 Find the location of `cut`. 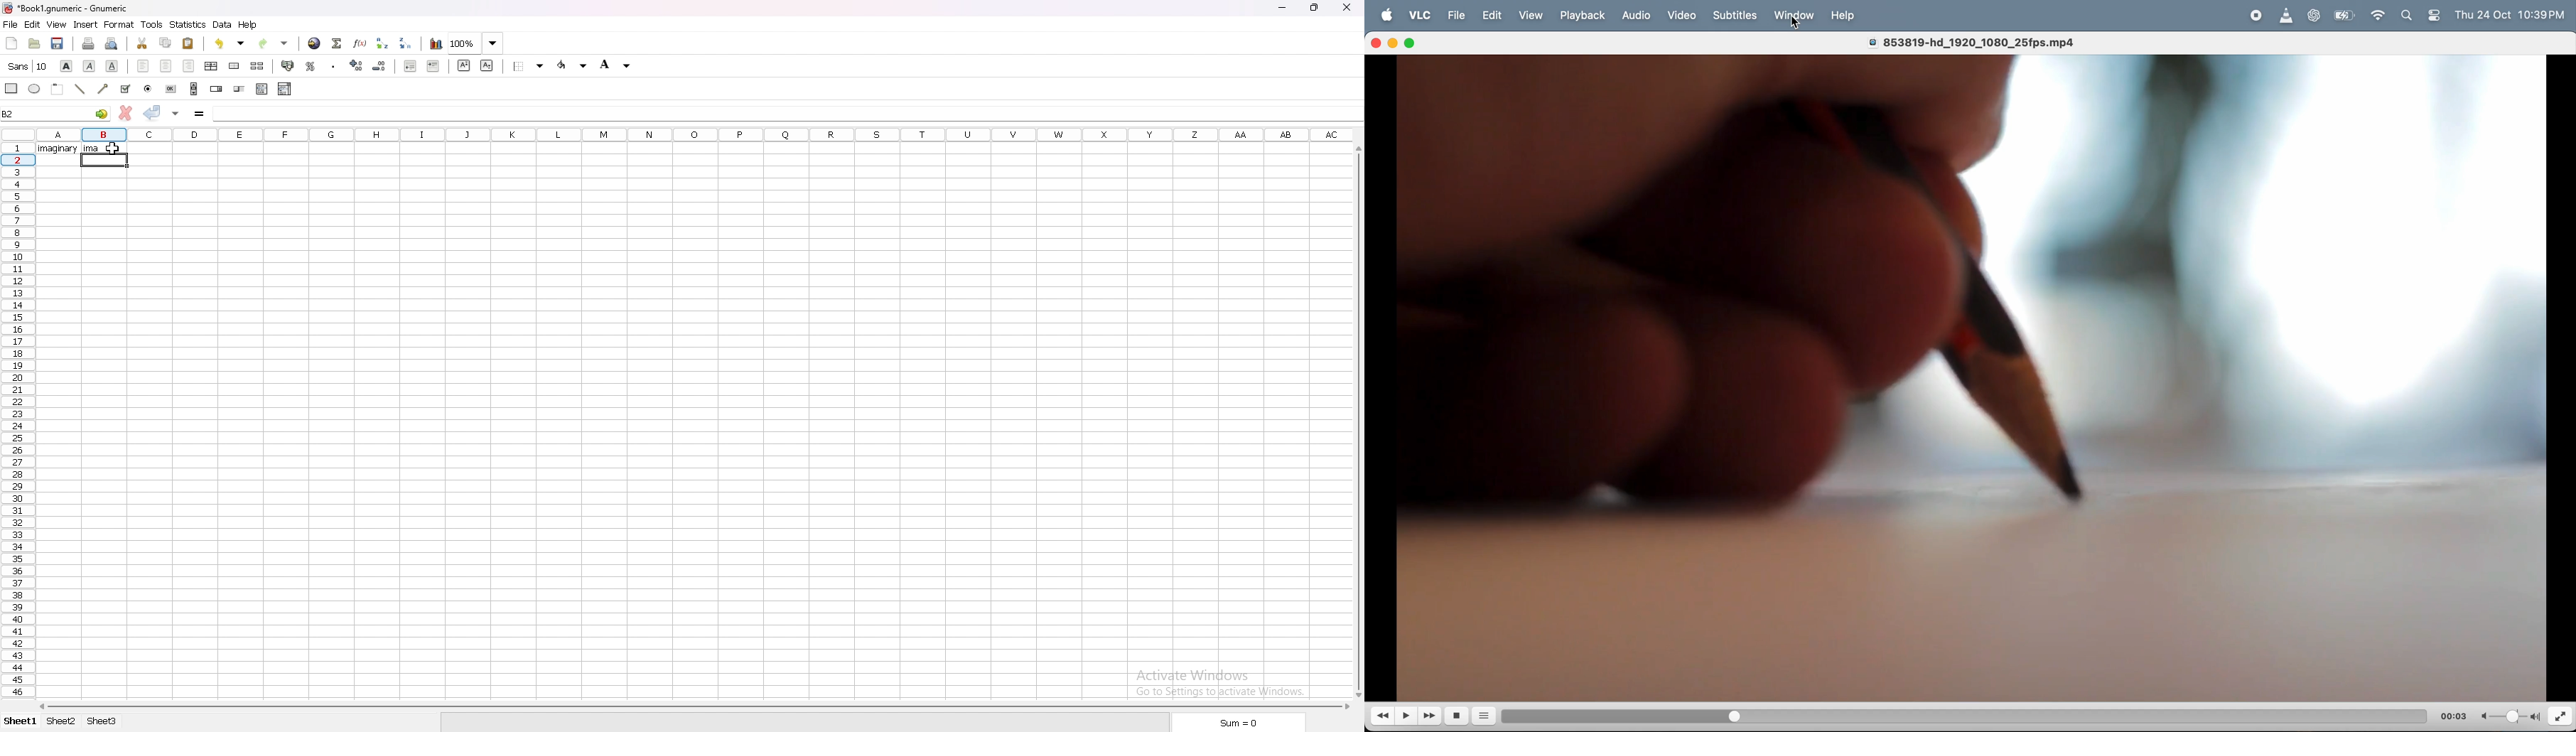

cut is located at coordinates (142, 43).